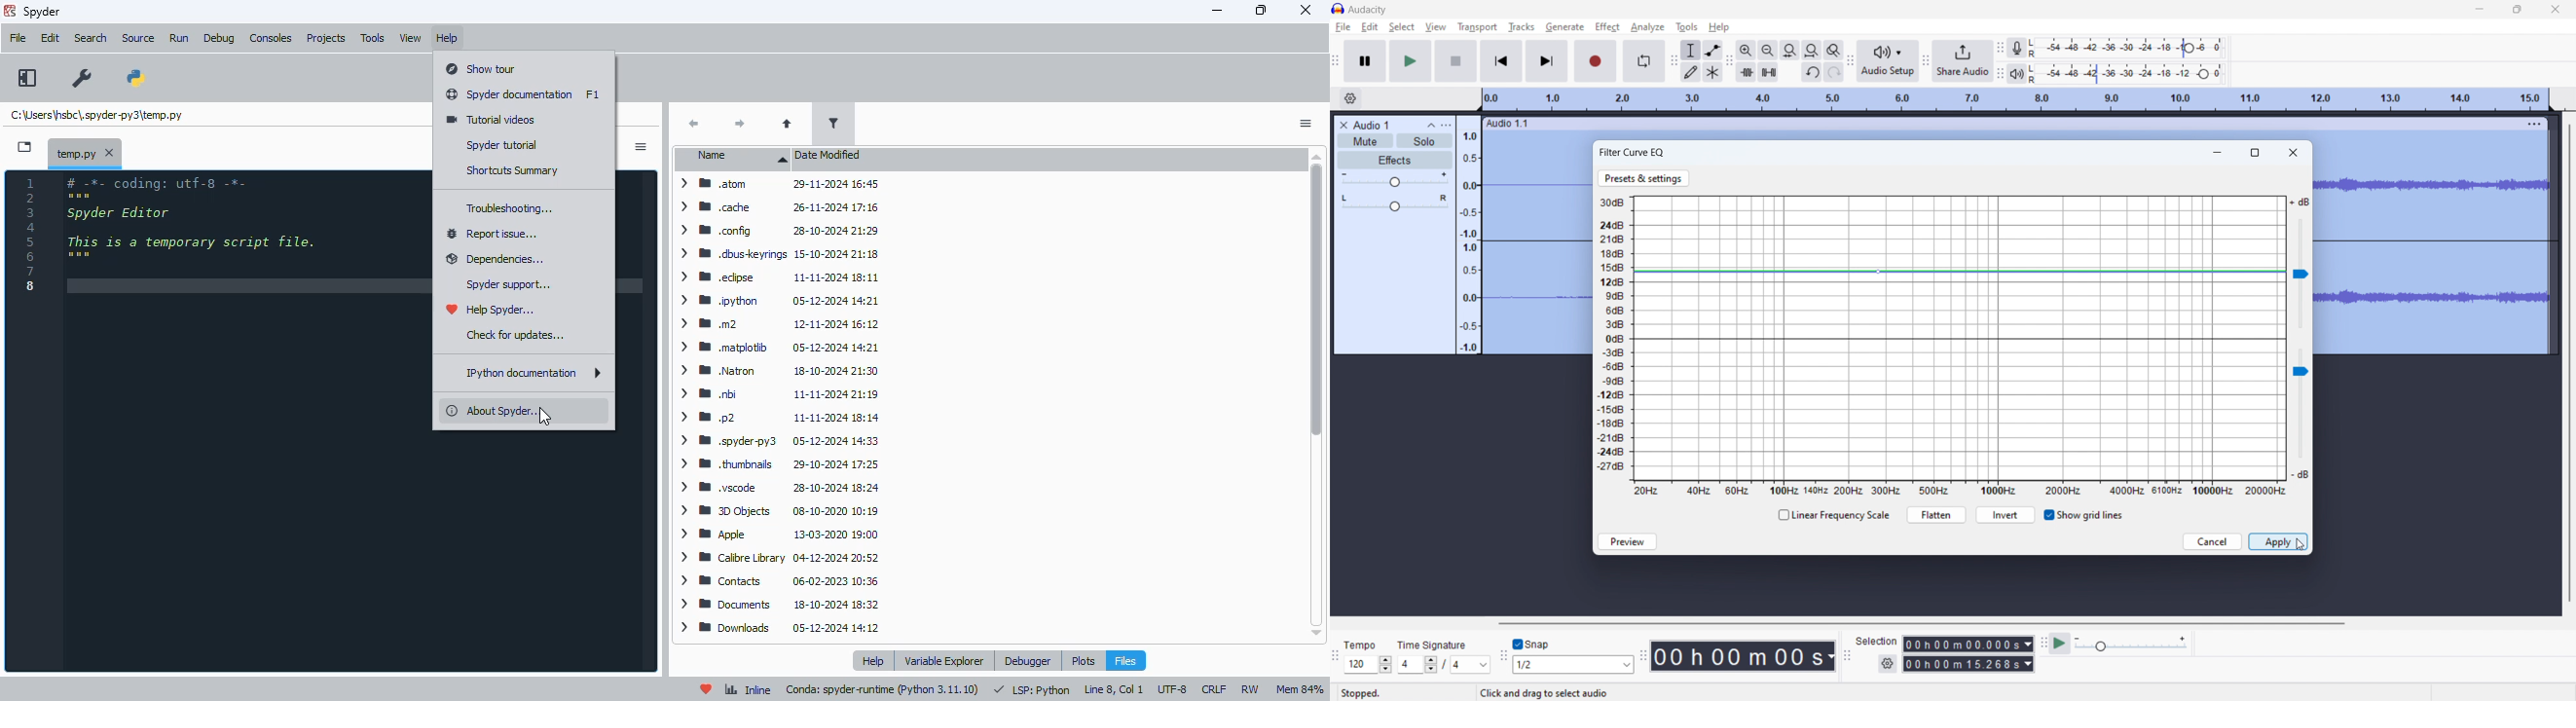 This screenshot has height=728, width=2576. I want to click on snapping toolbar, so click(1503, 655).